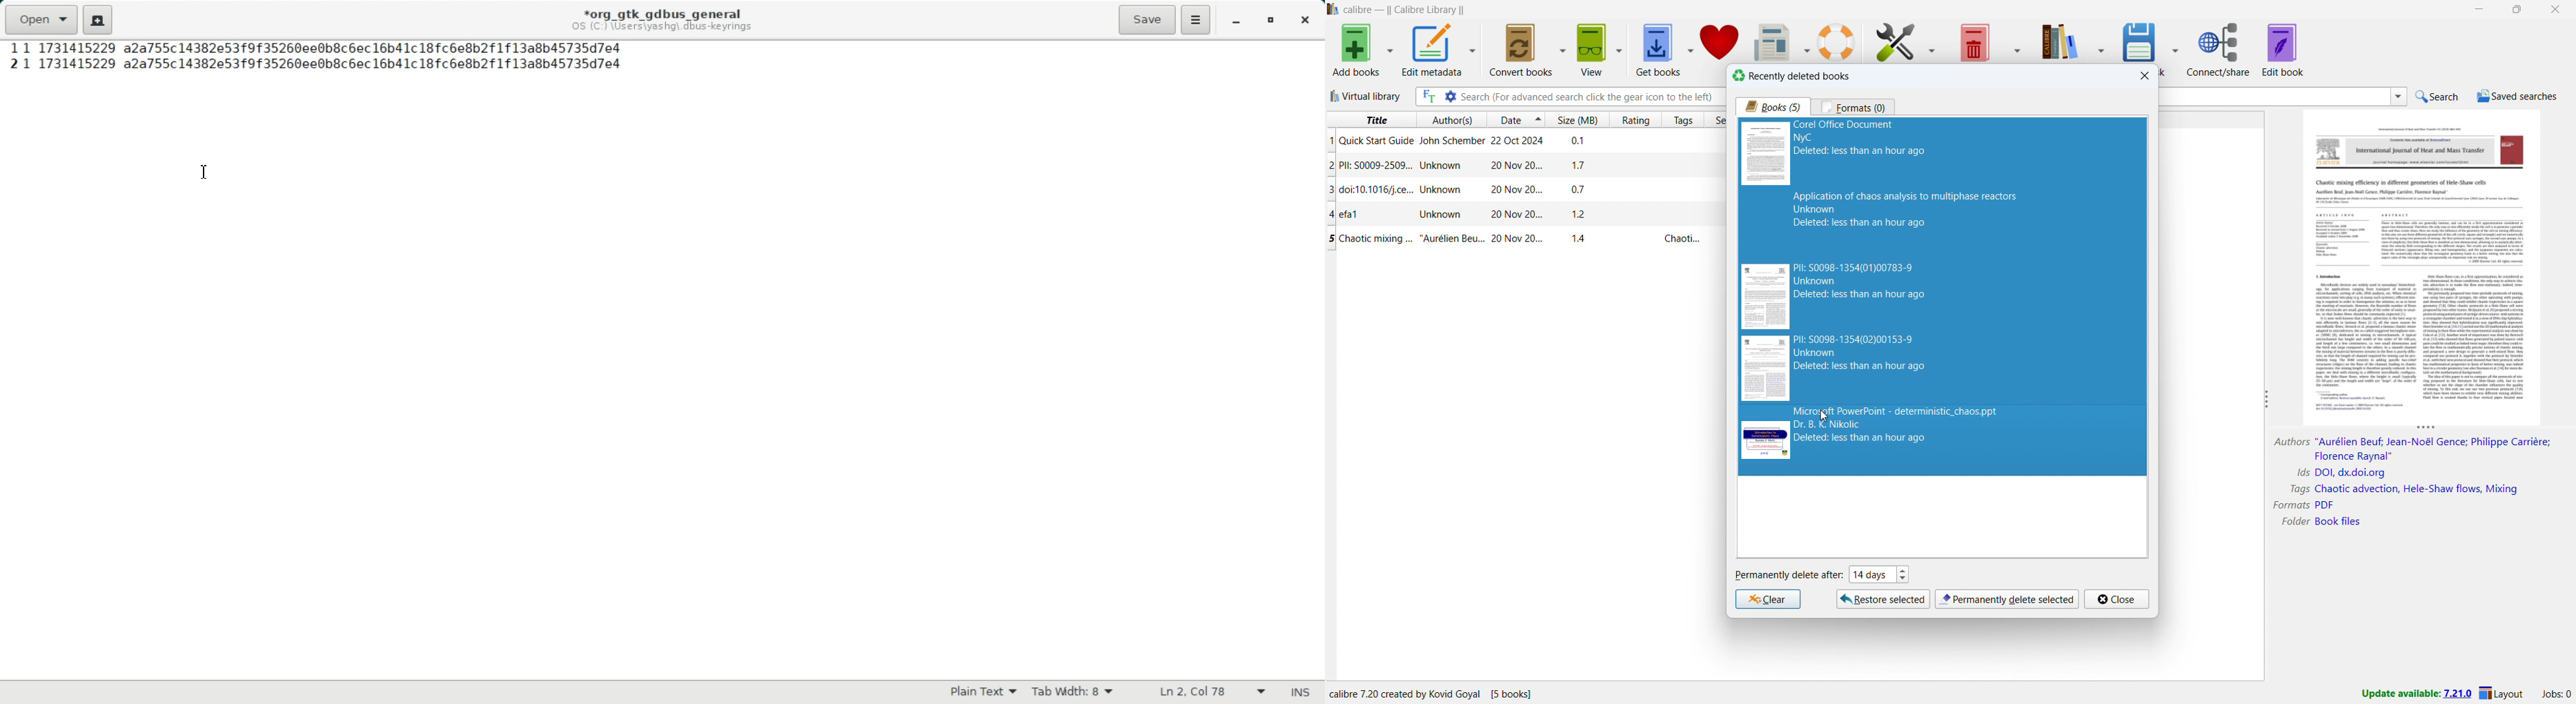  Describe the element at coordinates (1520, 190) in the screenshot. I see `single book entry` at that location.